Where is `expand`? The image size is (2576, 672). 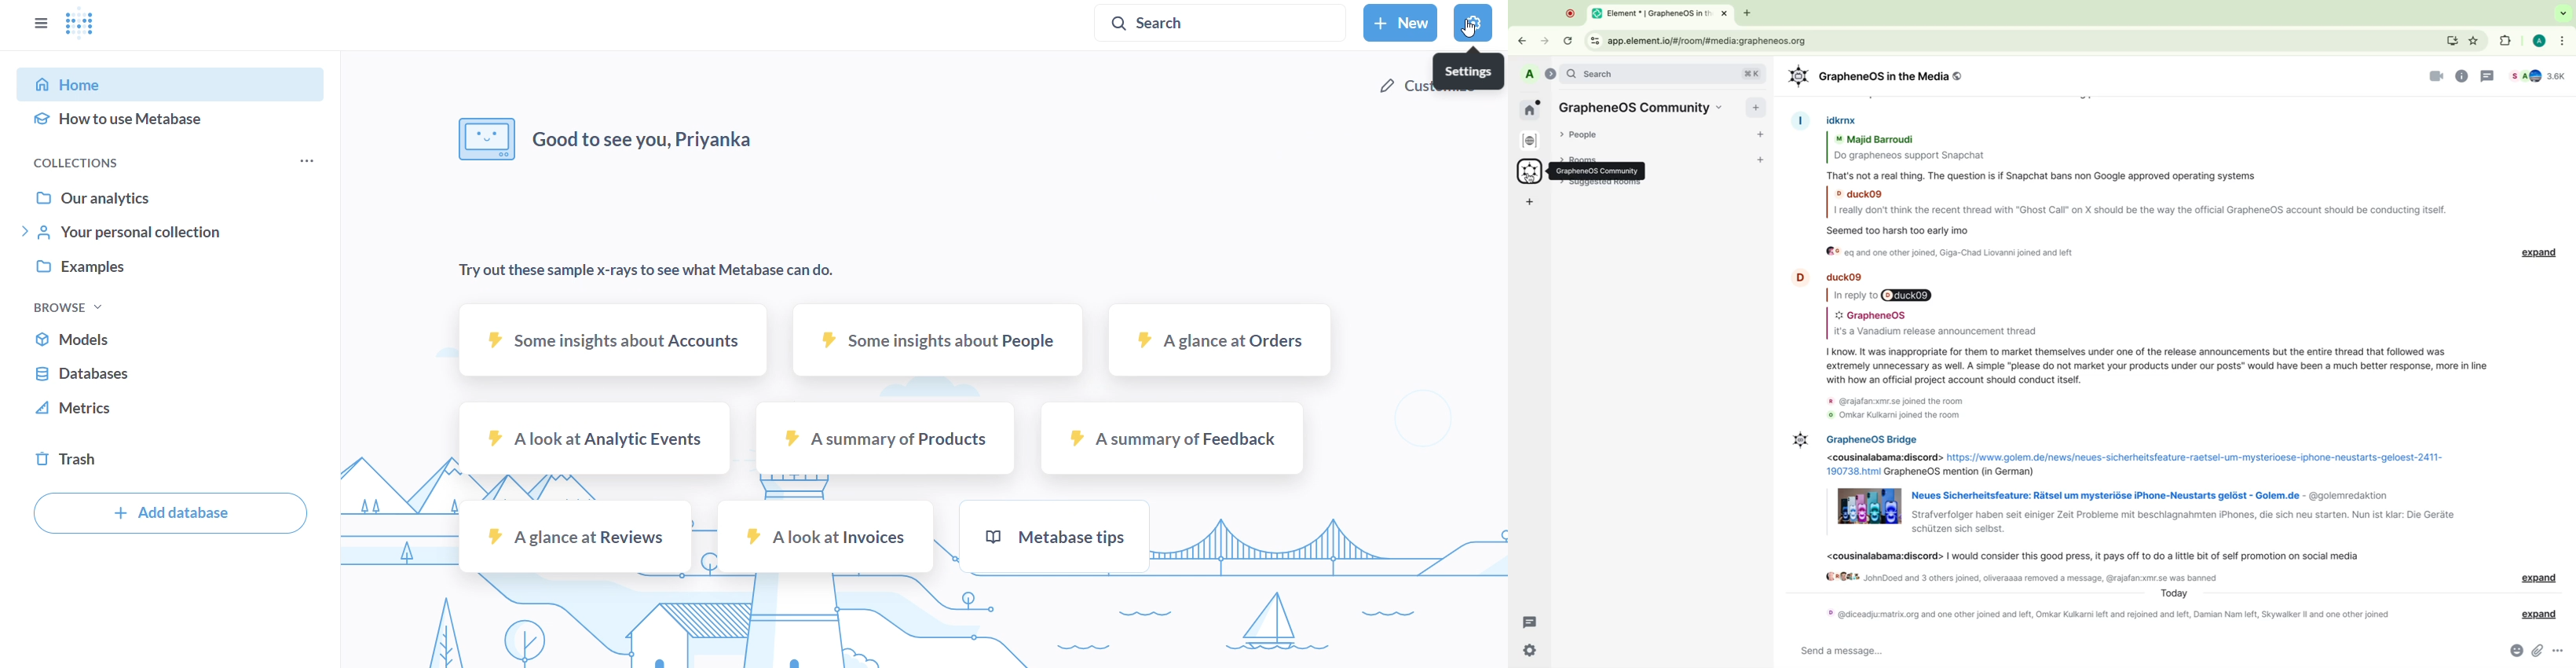
expand is located at coordinates (1549, 73).